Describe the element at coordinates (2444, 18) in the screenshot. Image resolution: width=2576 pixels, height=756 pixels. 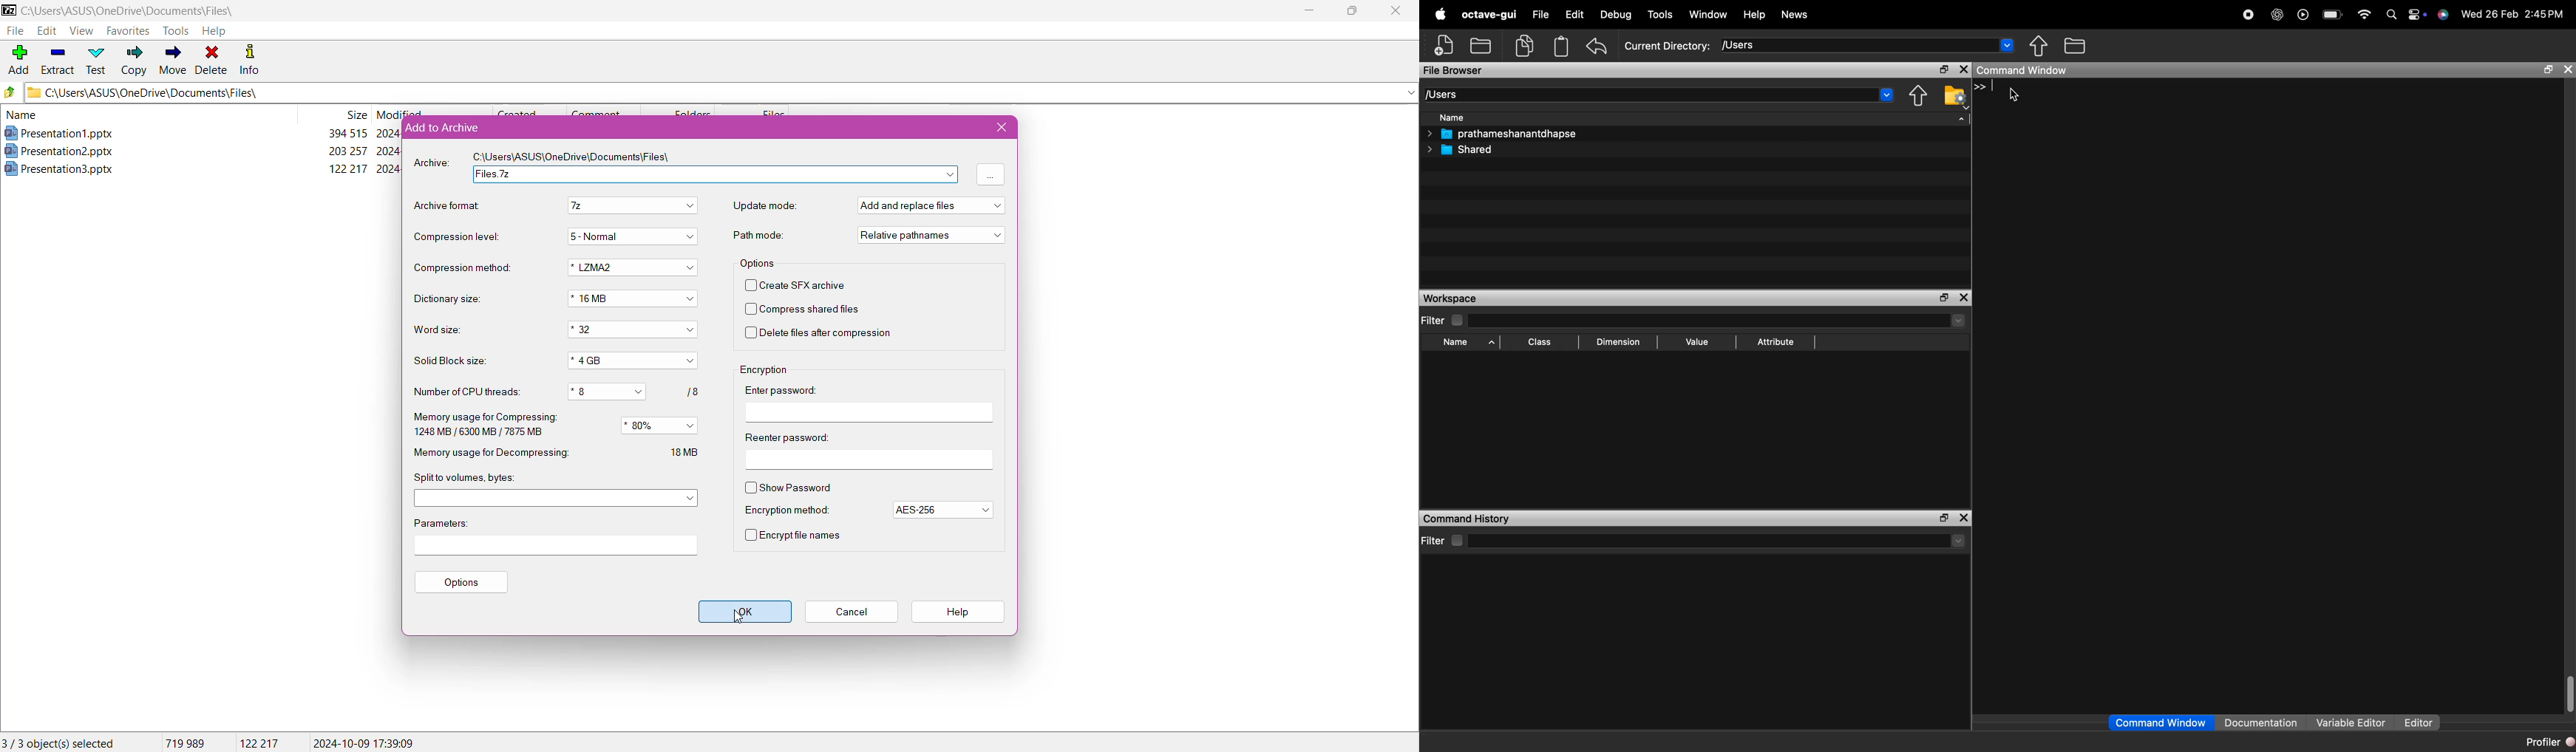
I see `siri` at that location.